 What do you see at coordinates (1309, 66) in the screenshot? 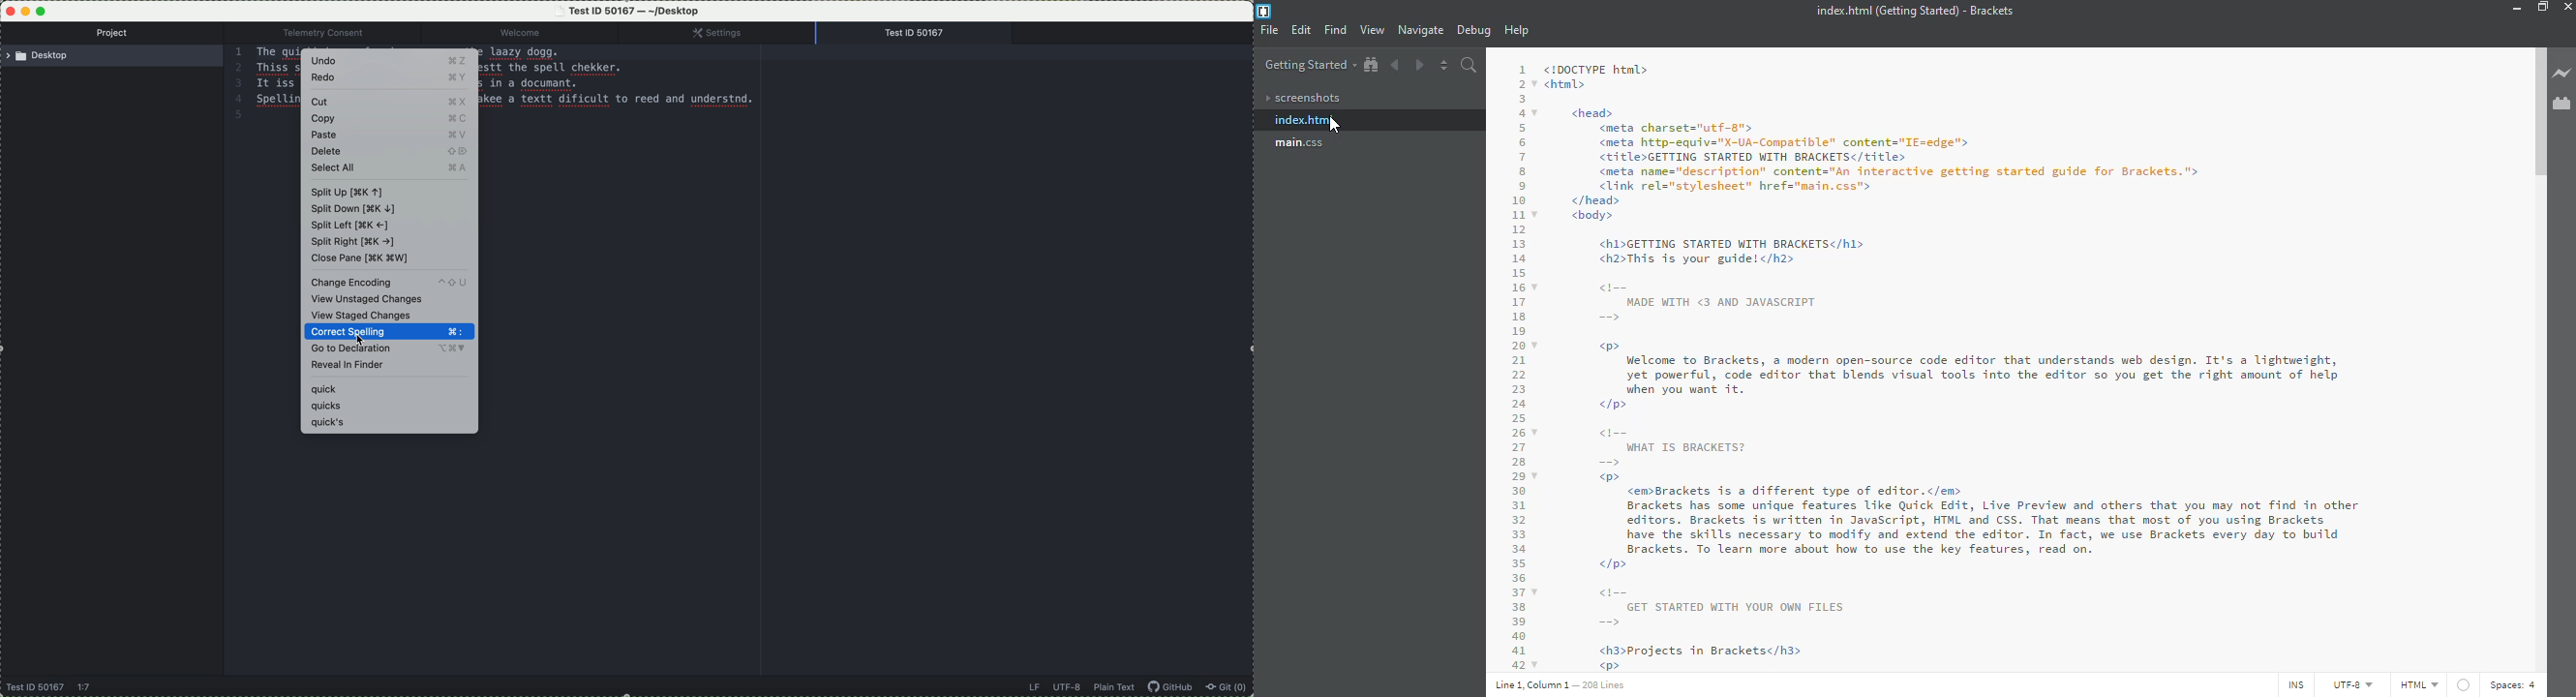
I see `getting started` at bounding box center [1309, 66].